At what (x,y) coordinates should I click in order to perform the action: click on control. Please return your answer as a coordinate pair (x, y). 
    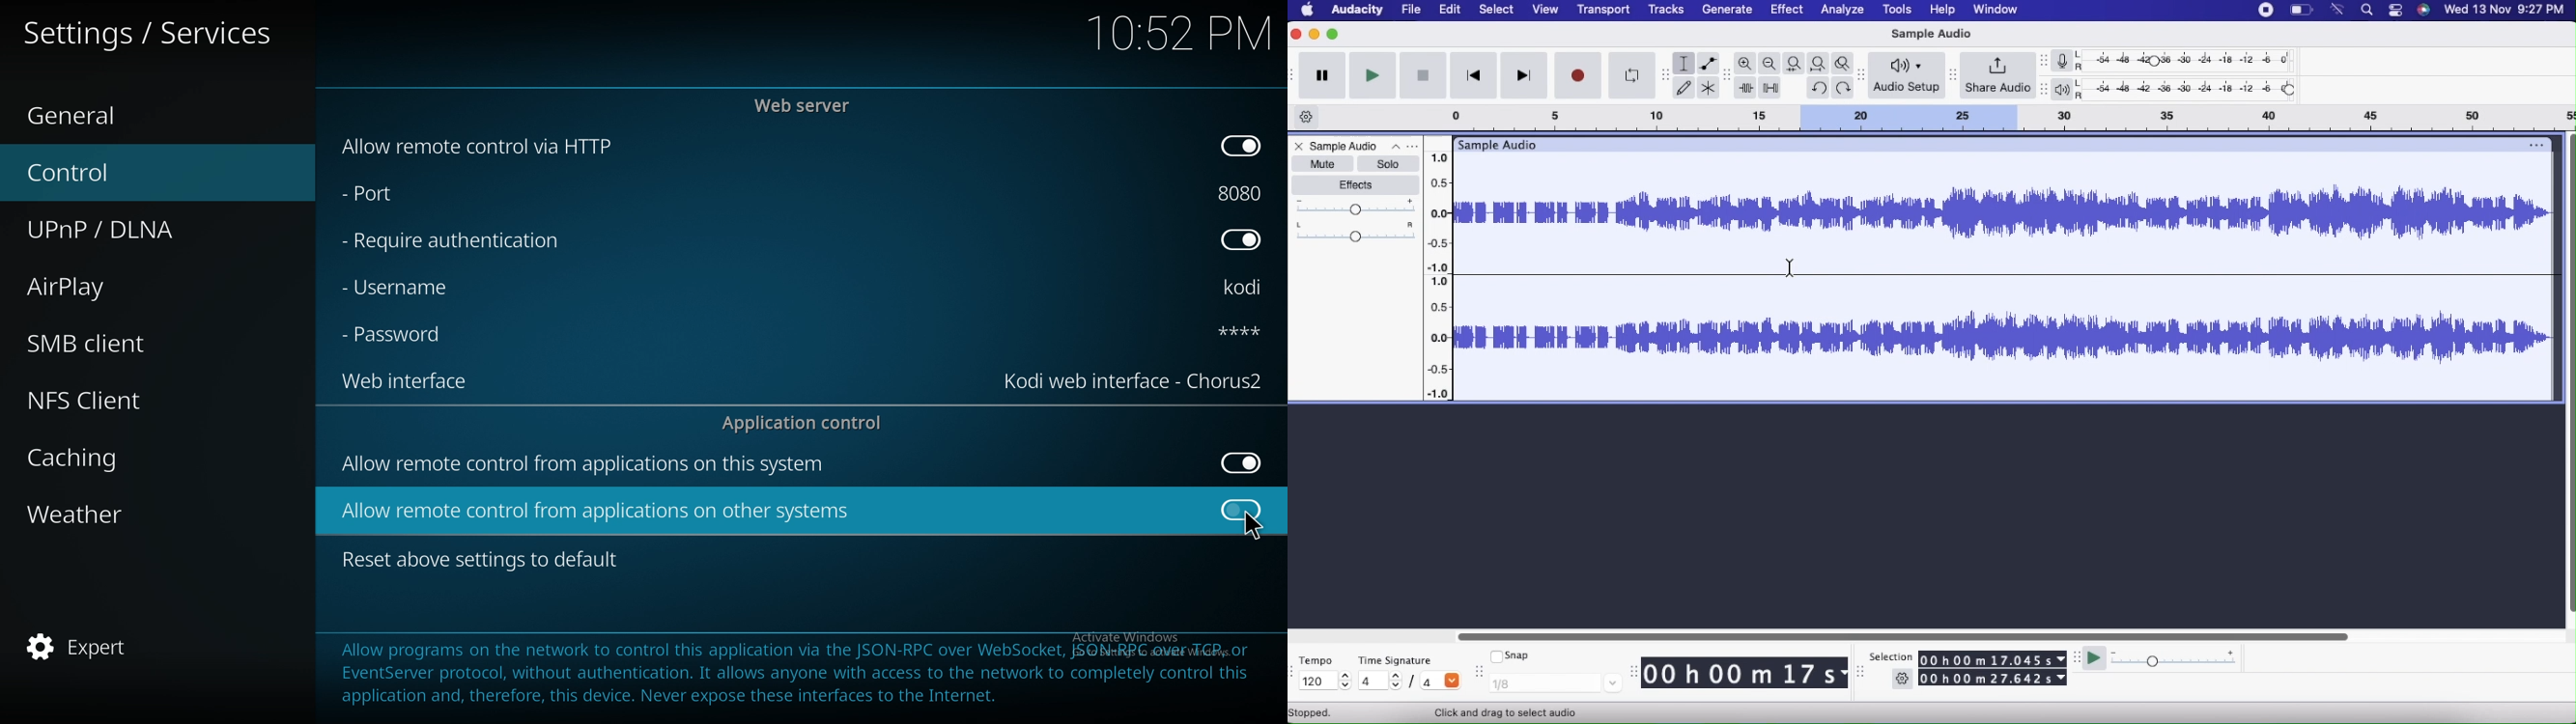
    Looking at the image, I should click on (138, 173).